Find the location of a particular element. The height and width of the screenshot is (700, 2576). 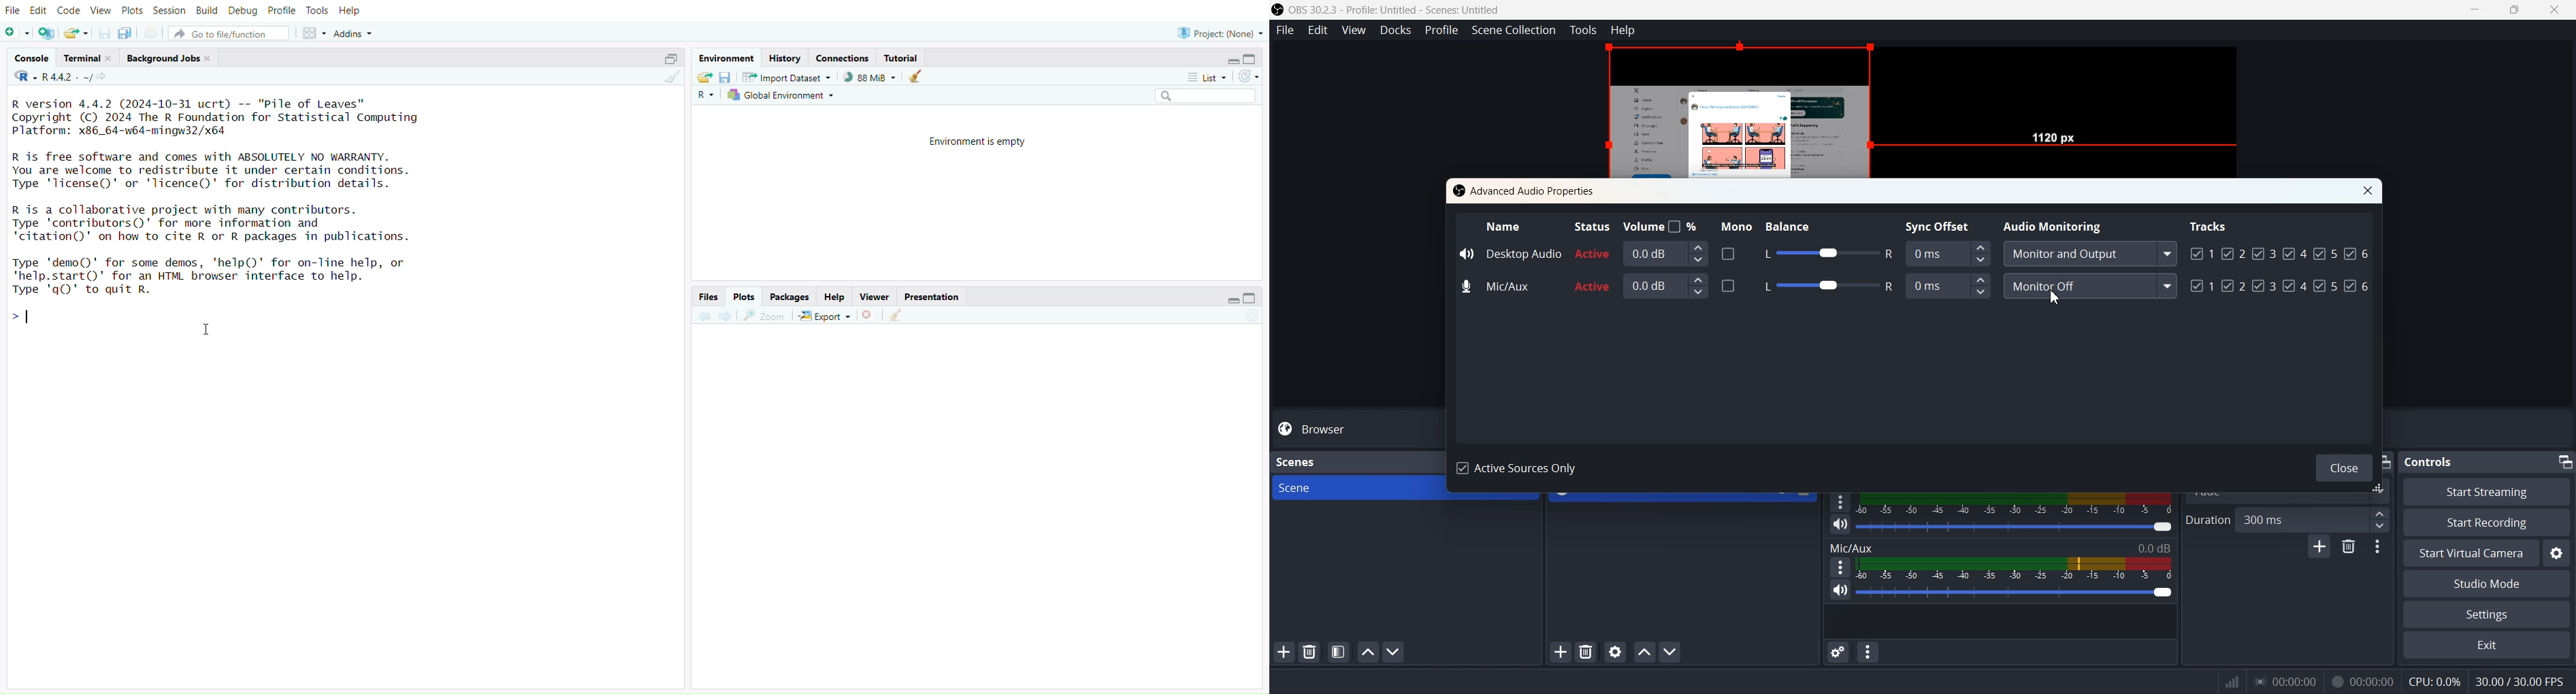

Volume Indicator is located at coordinates (2014, 568).